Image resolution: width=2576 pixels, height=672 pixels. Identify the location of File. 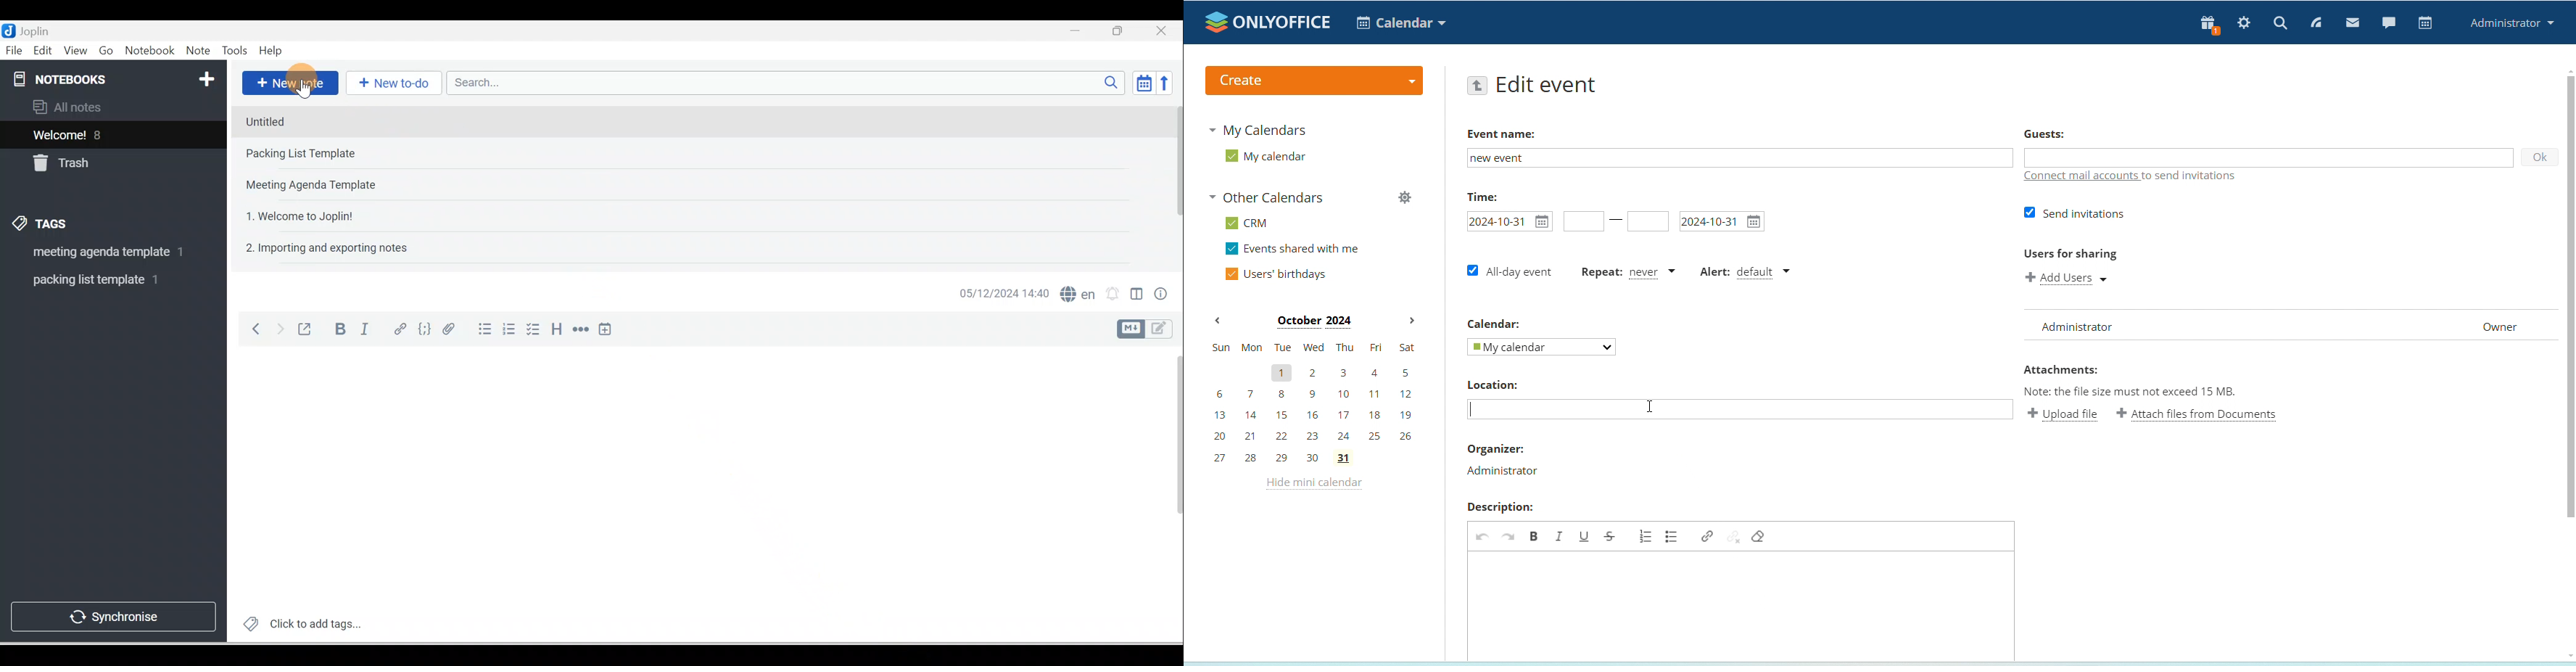
(15, 49).